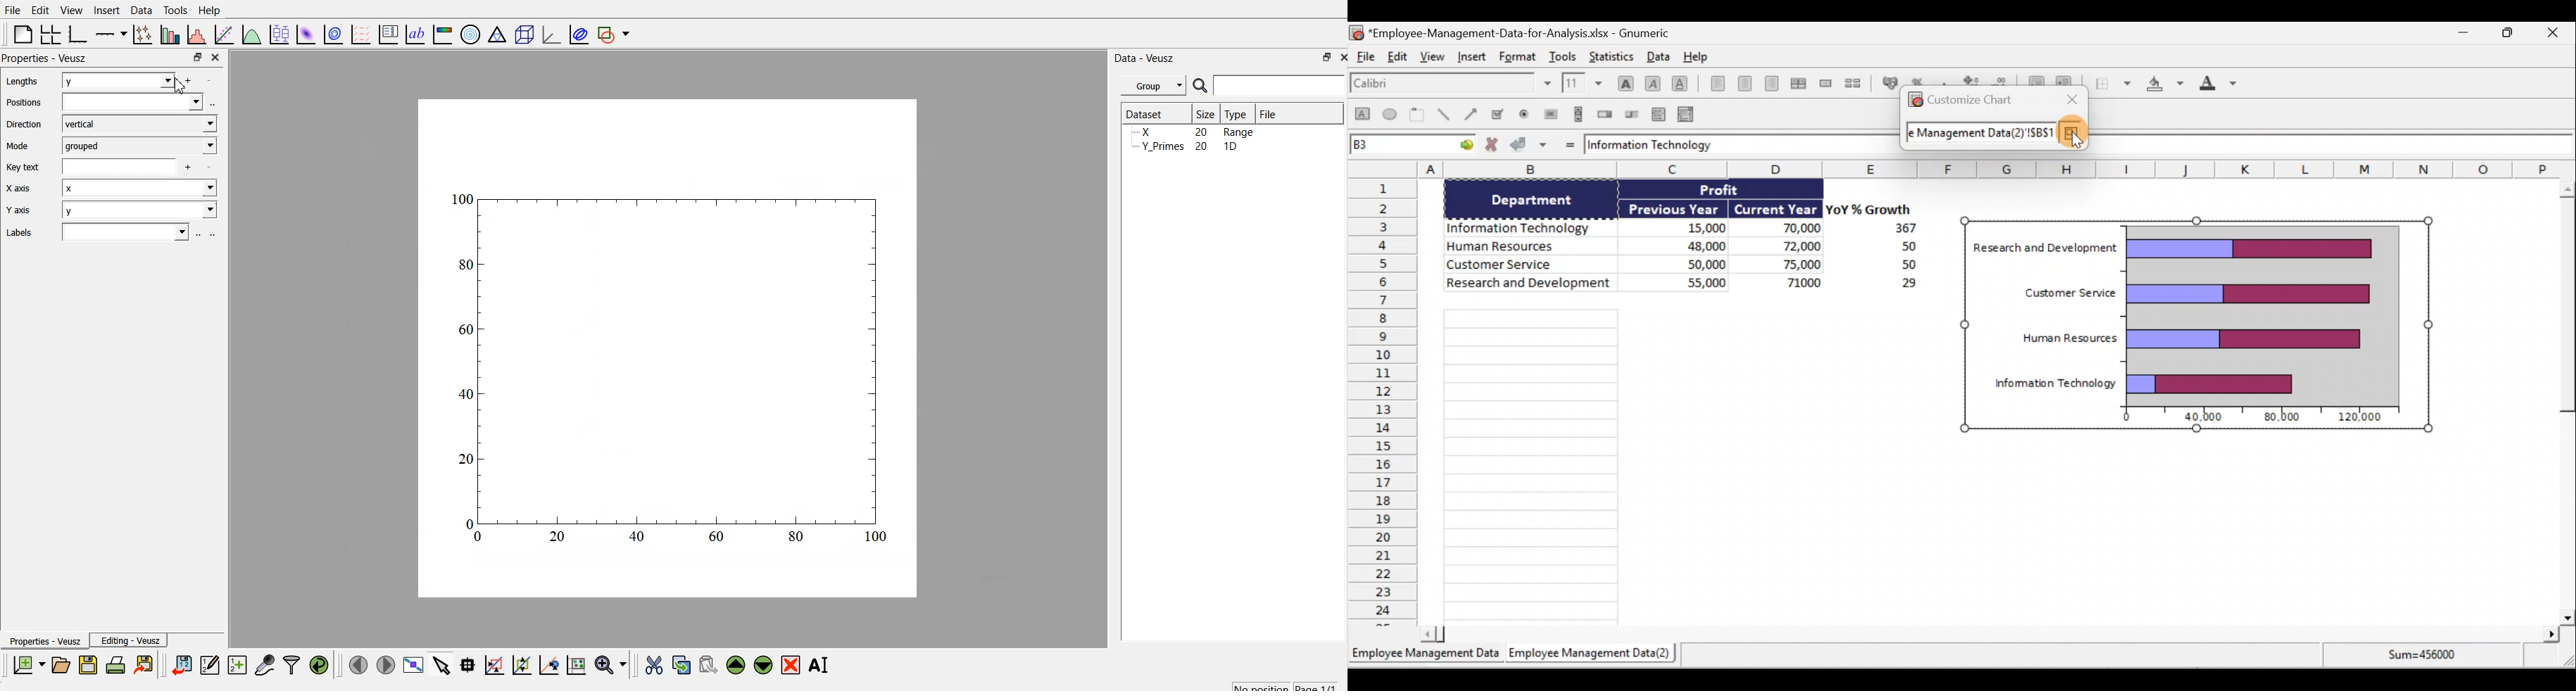 The image size is (2576, 700). I want to click on Y_Primes 20 1D, so click(1184, 133).